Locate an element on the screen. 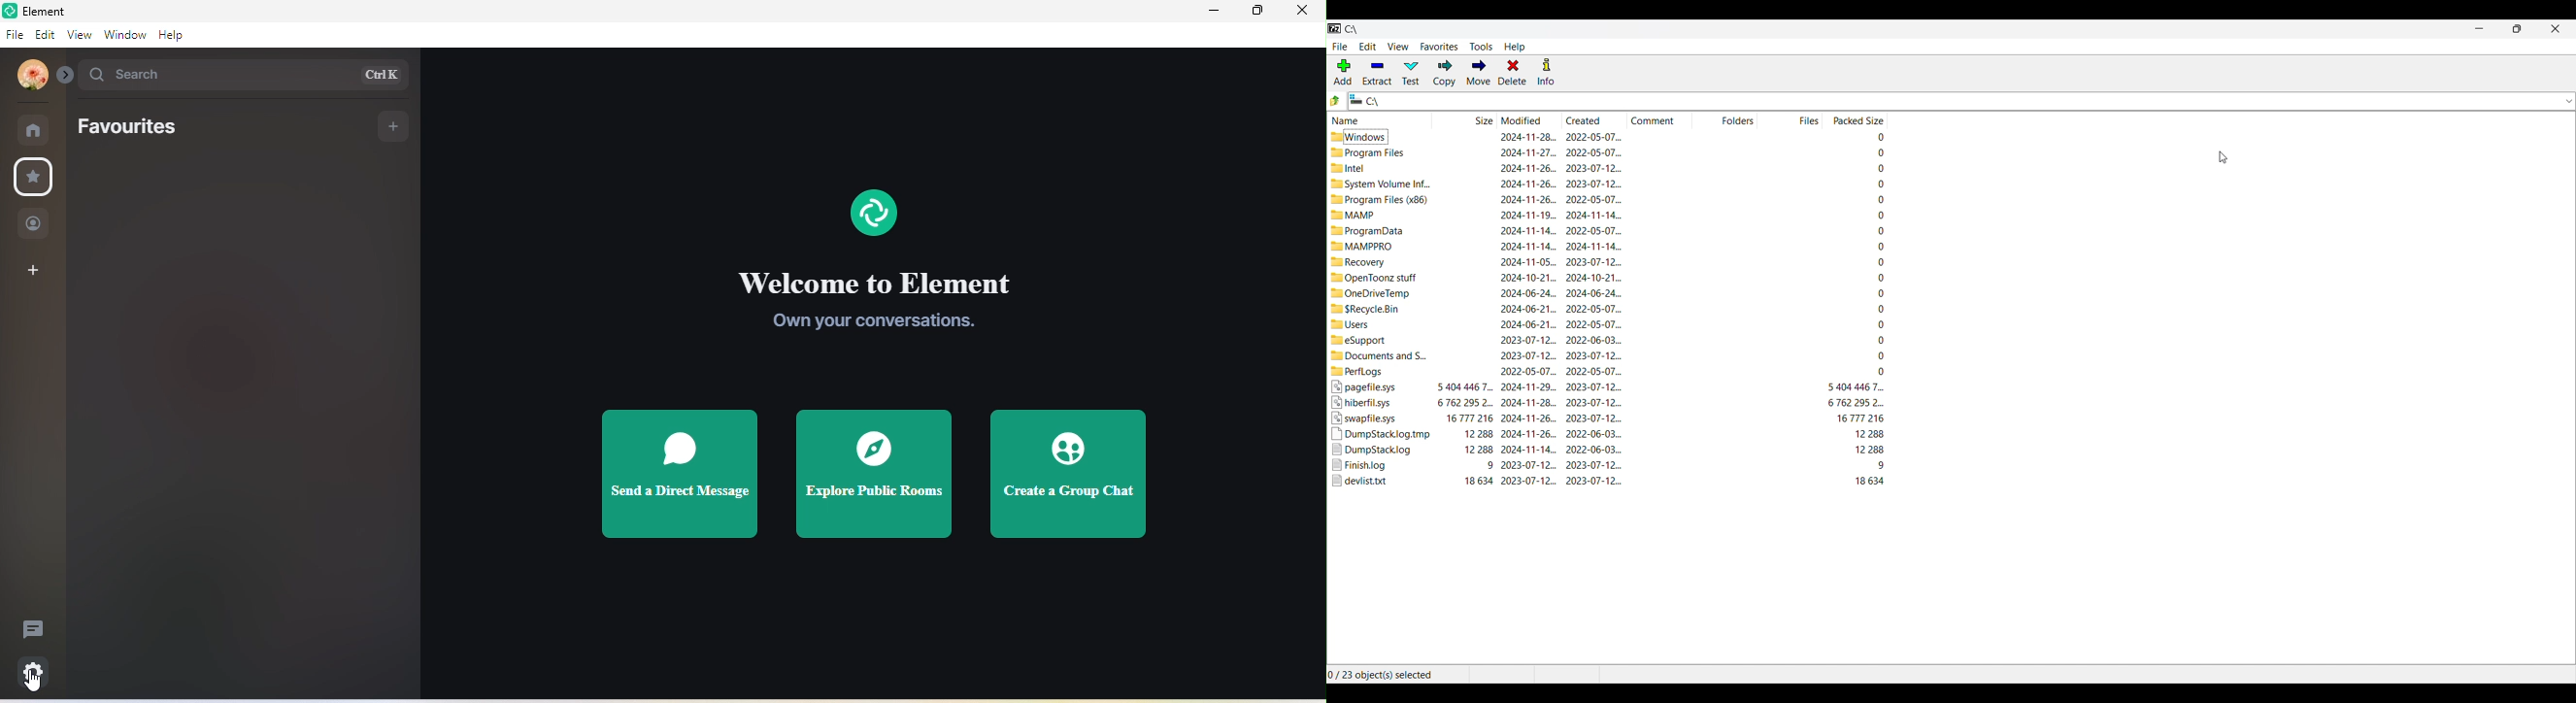 Image resolution: width=2576 pixels, height=728 pixels. send a direct message is located at coordinates (679, 476).